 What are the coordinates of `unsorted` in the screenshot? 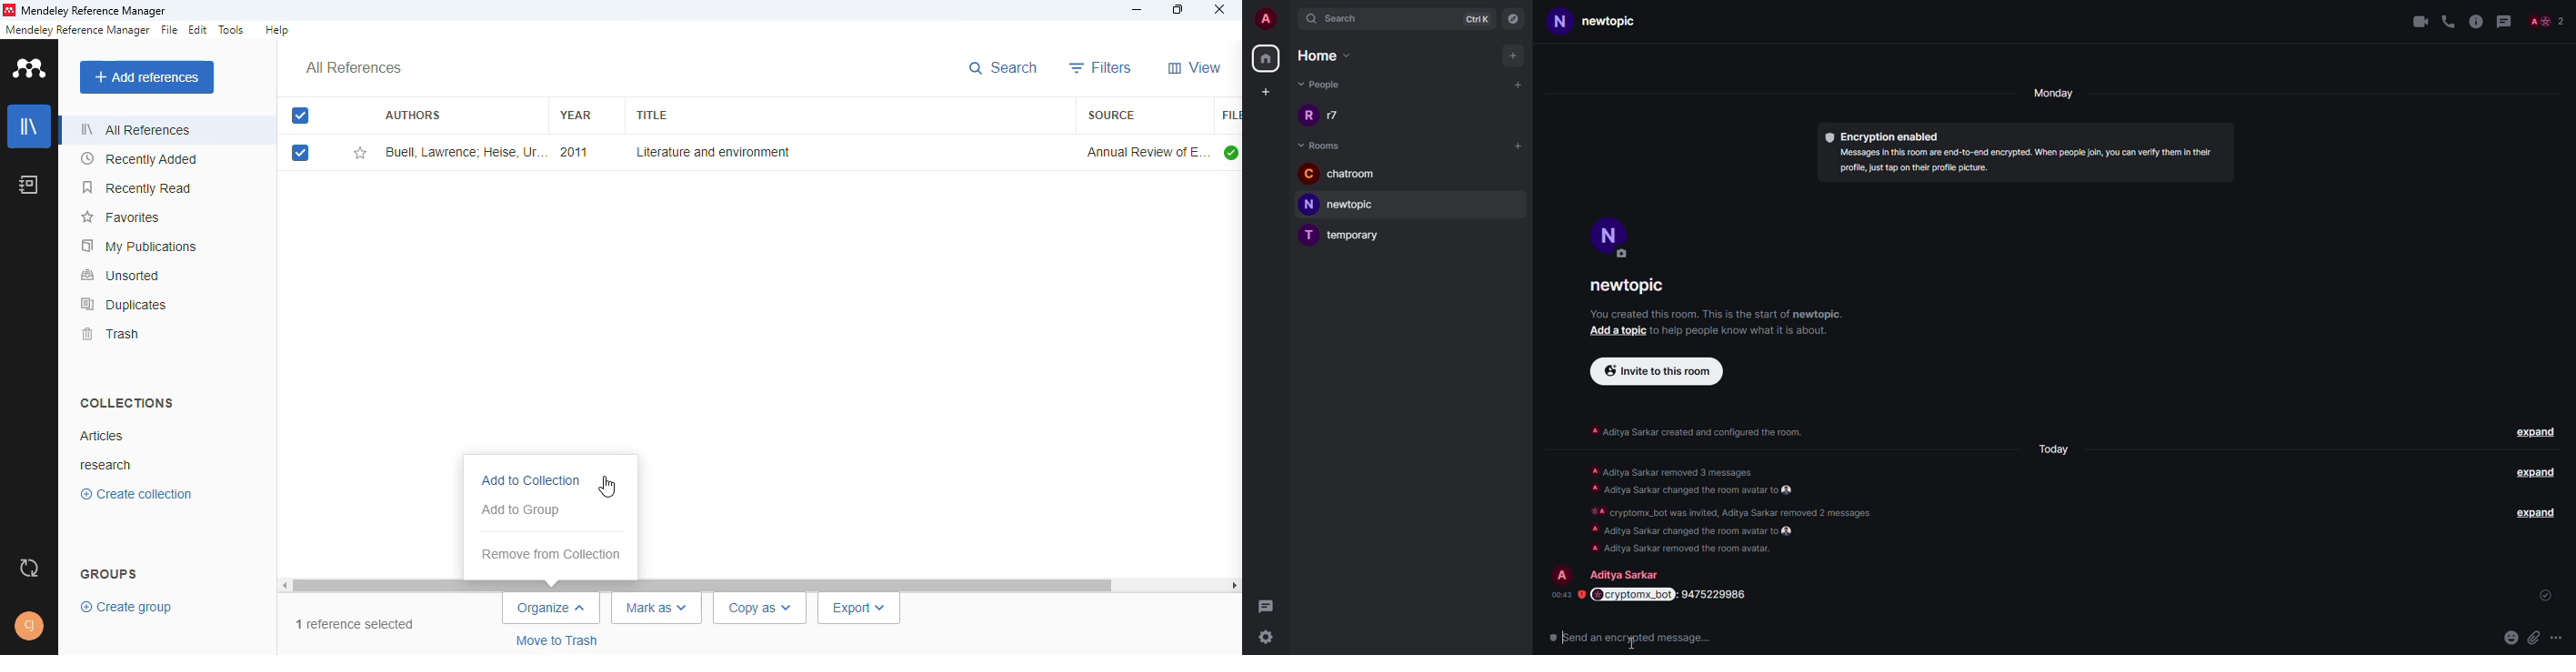 It's located at (122, 276).